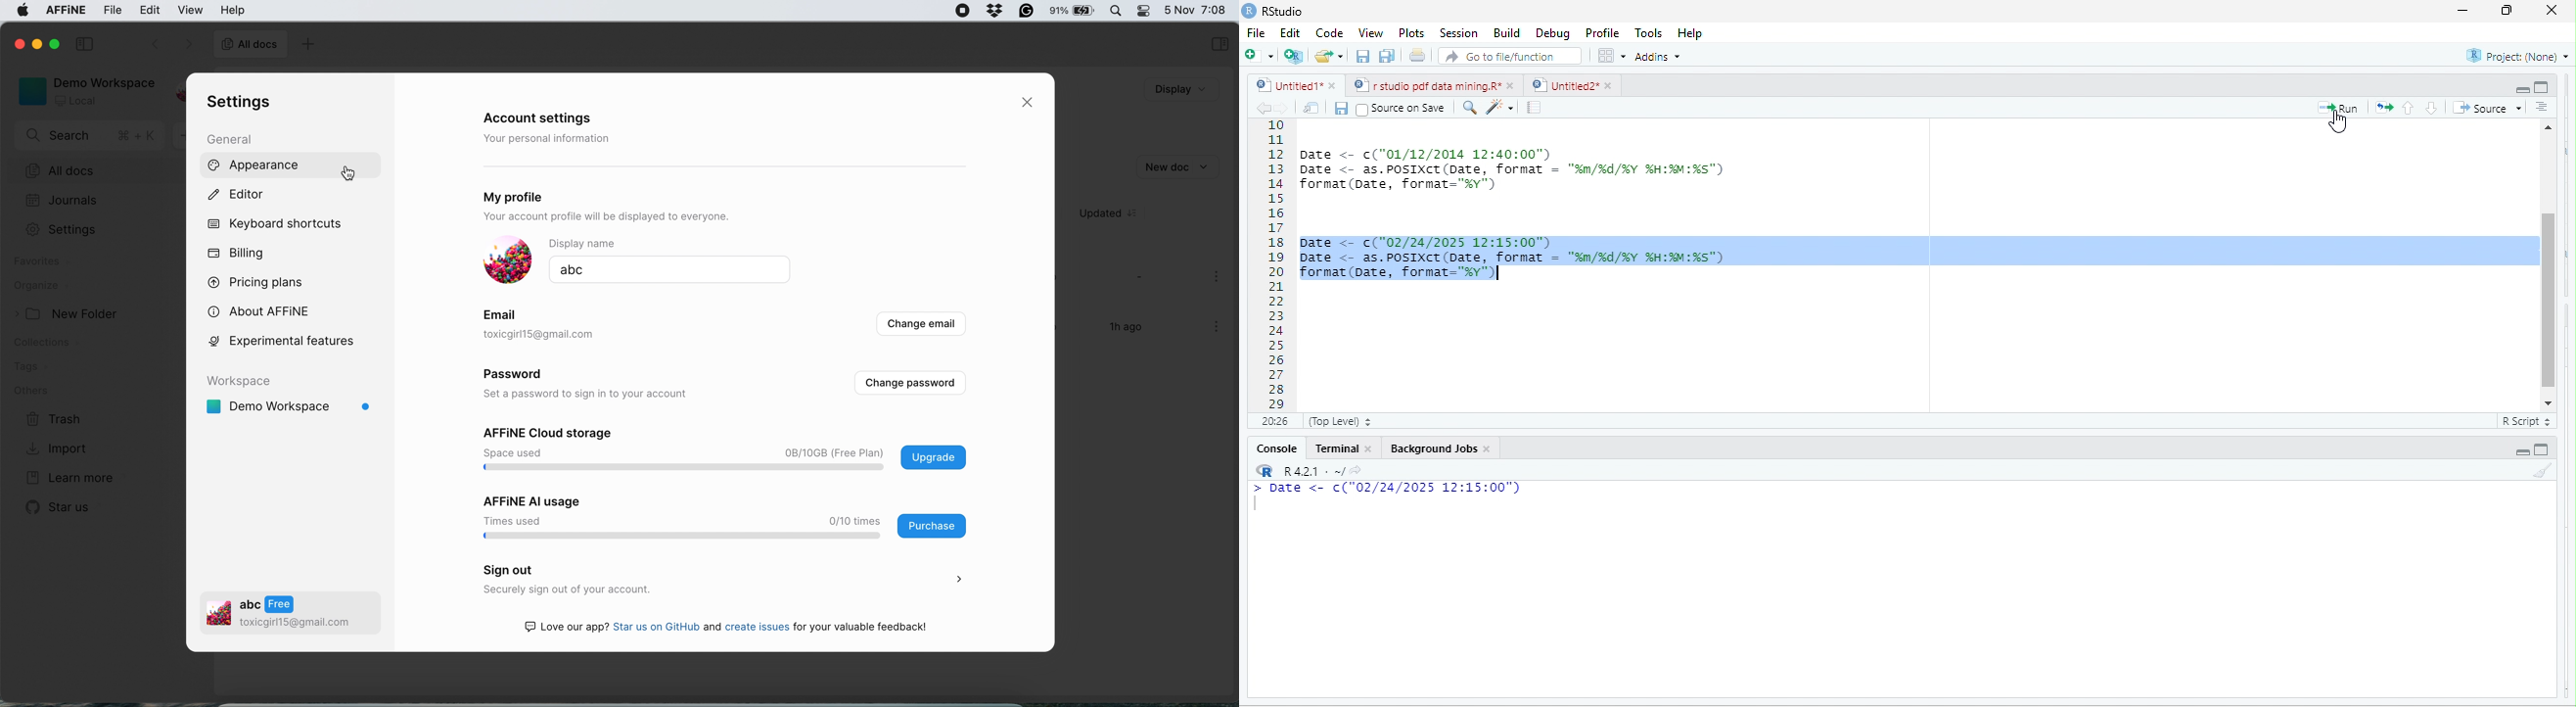  Describe the element at coordinates (2545, 448) in the screenshot. I see `hide console` at that location.